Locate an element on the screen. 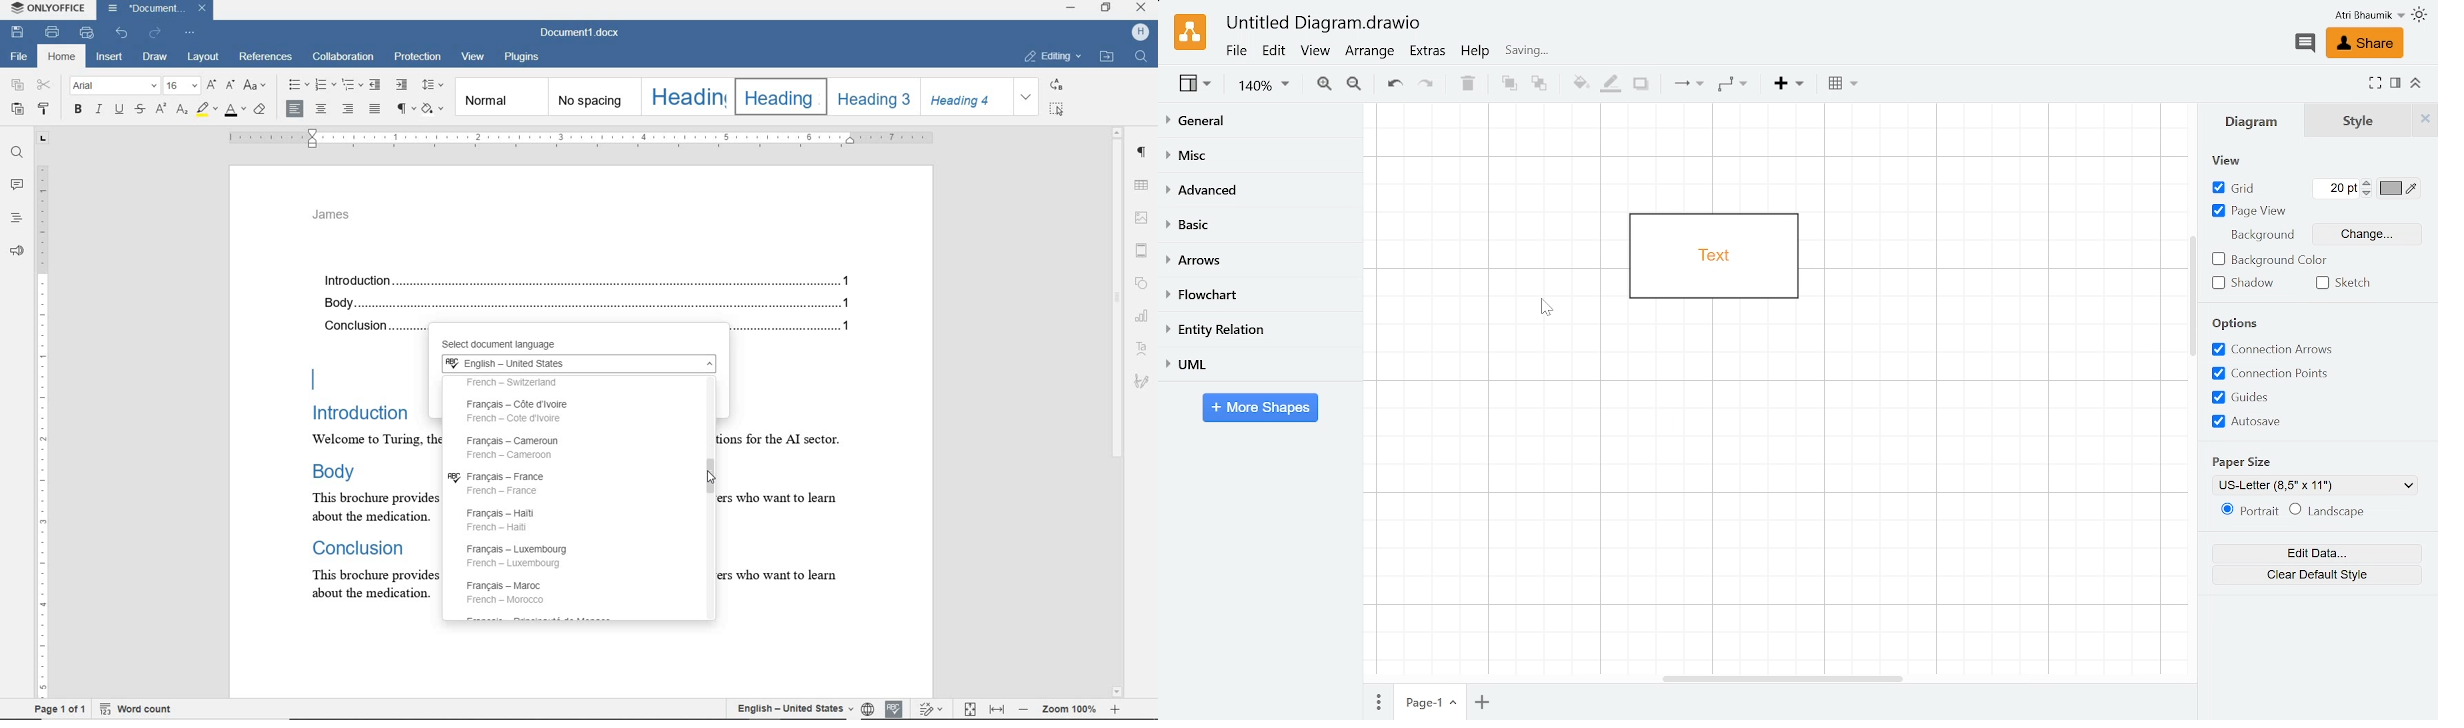 The height and width of the screenshot is (728, 2464). François - Maroc is located at coordinates (509, 592).